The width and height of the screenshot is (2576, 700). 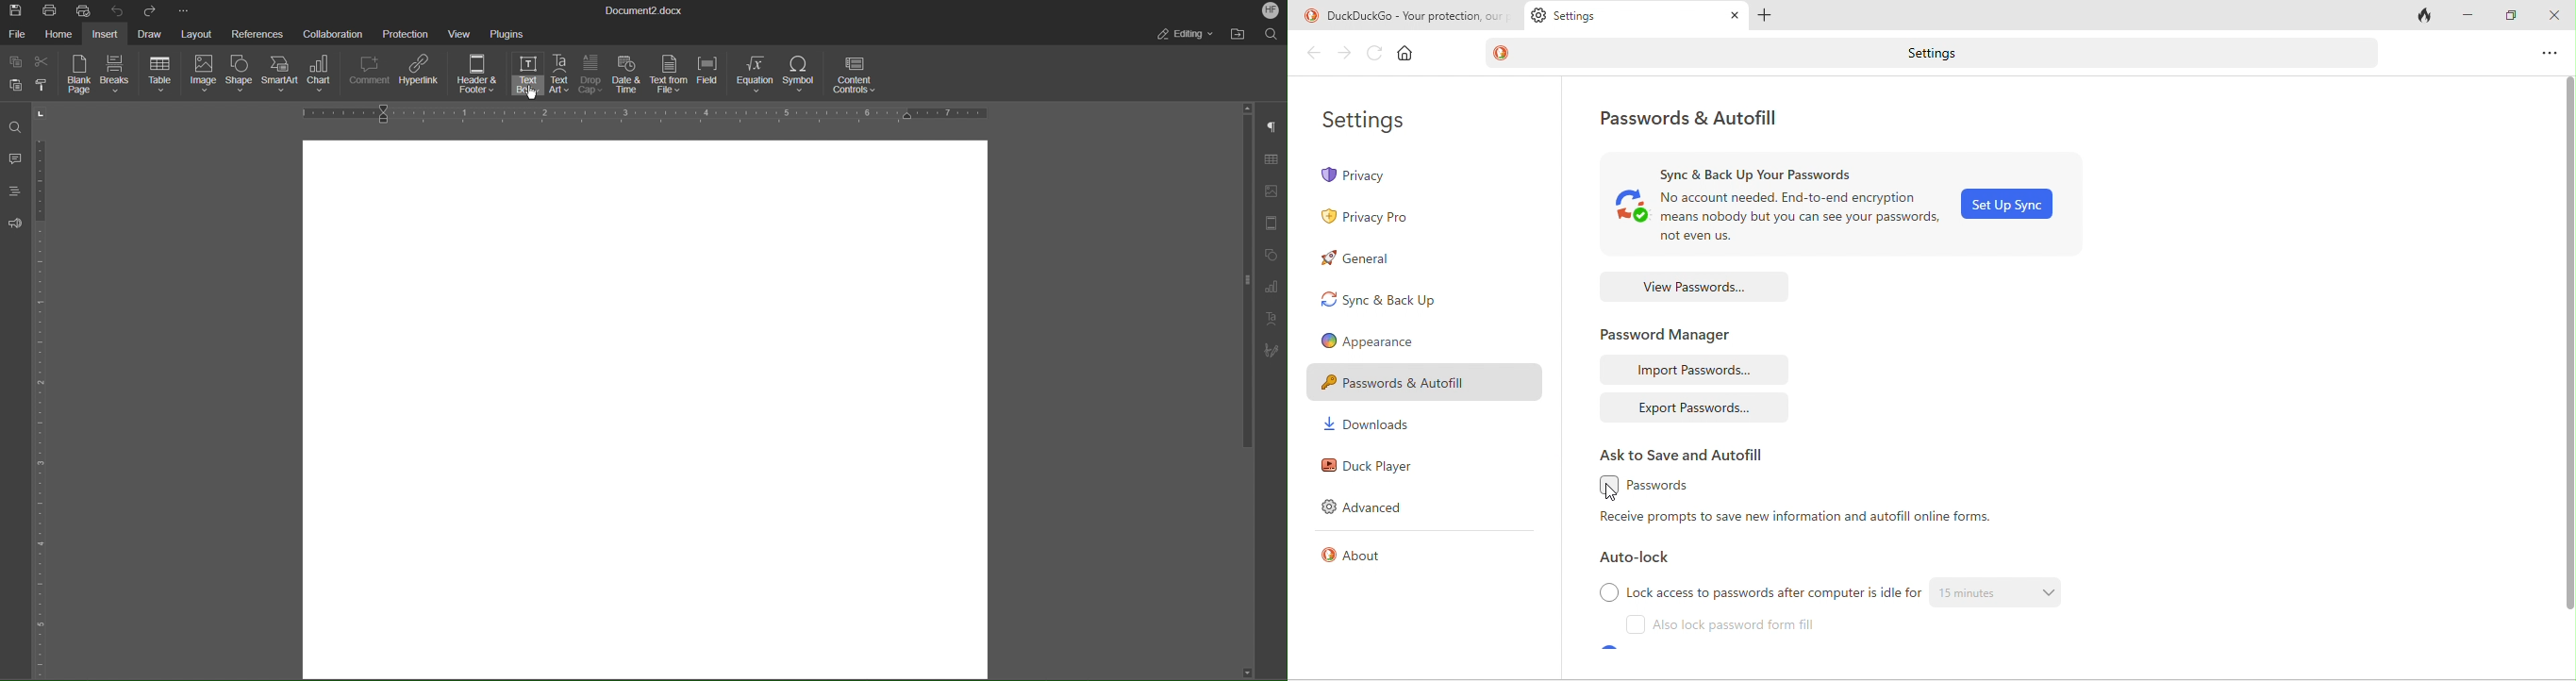 What do you see at coordinates (2568, 349) in the screenshot?
I see `vertical scroll bar` at bounding box center [2568, 349].